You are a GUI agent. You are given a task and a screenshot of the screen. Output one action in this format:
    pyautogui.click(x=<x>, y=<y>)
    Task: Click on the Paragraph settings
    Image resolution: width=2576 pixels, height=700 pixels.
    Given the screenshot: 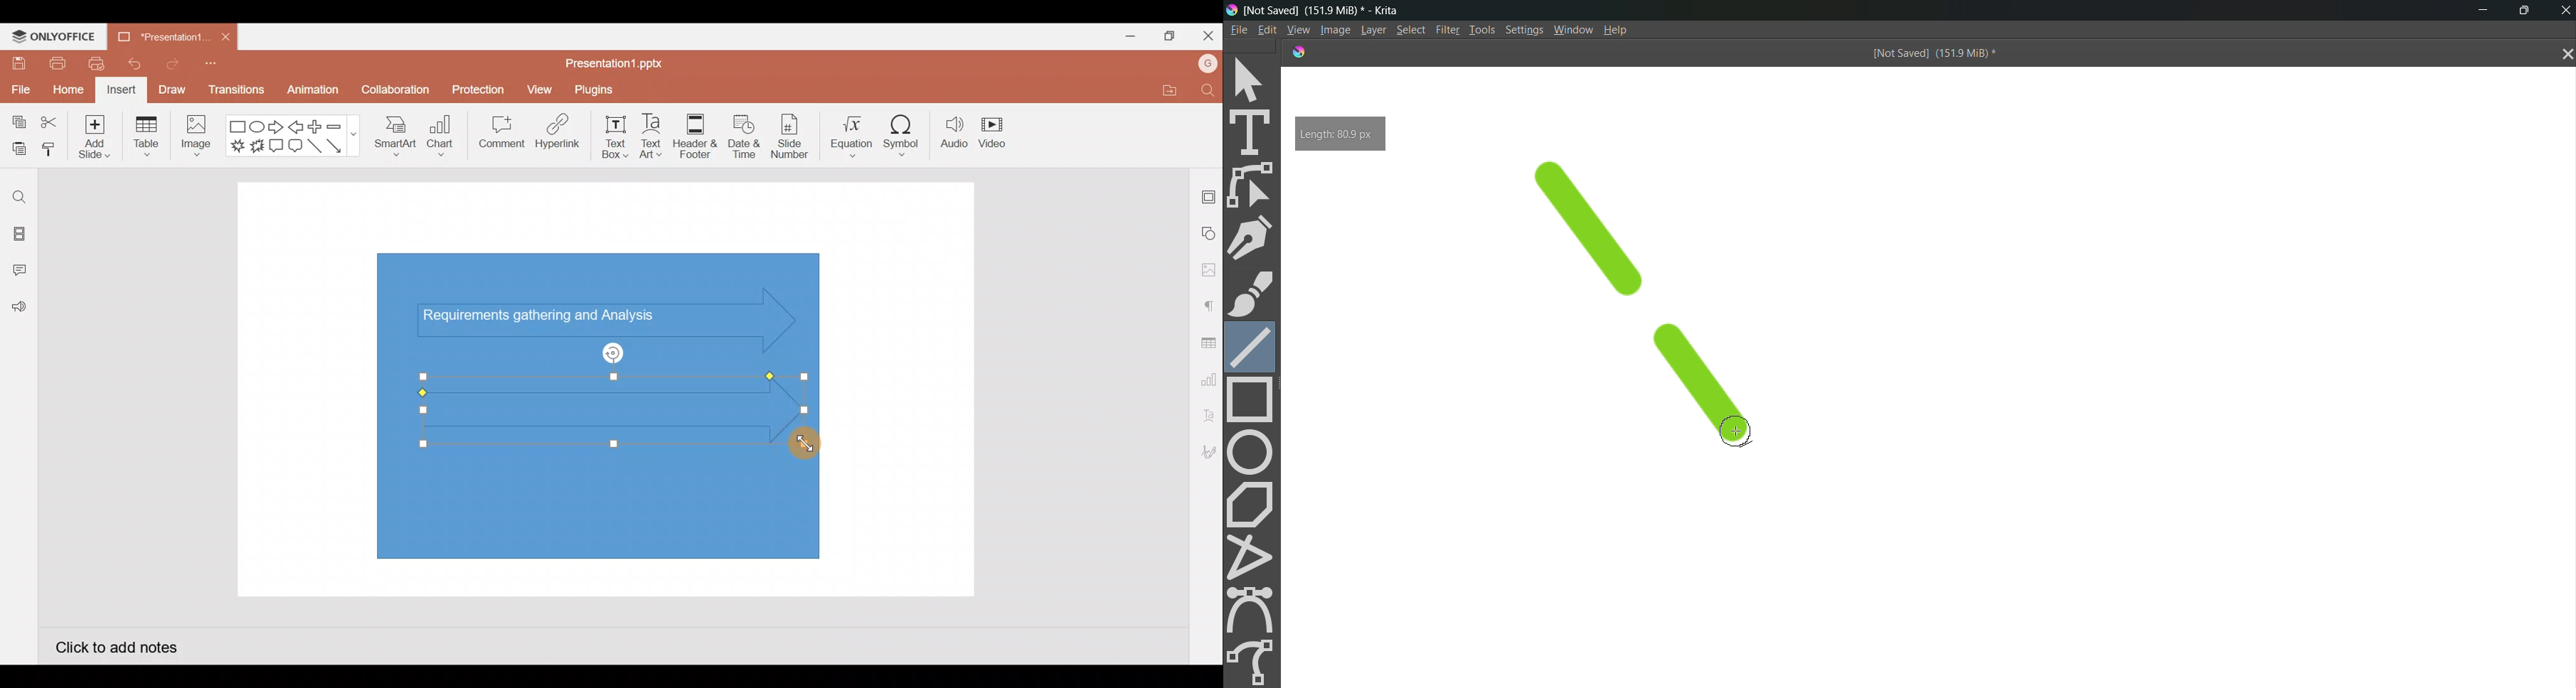 What is the action you would take?
    pyautogui.click(x=1209, y=305)
    